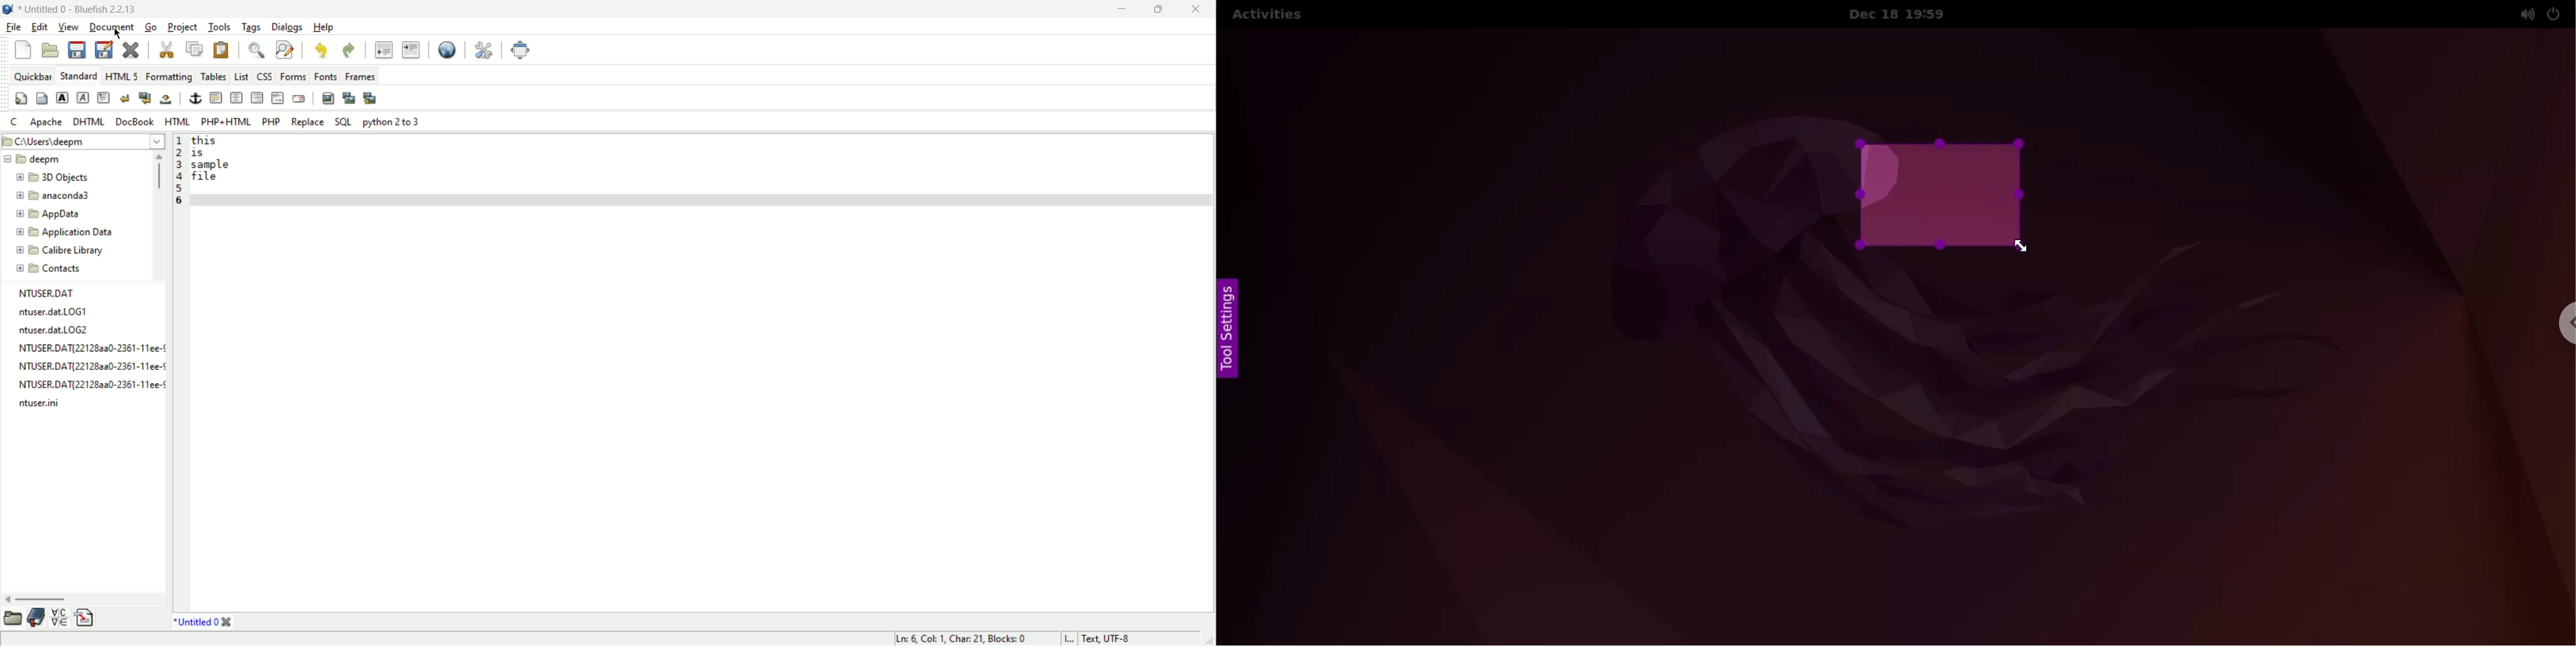 The width and height of the screenshot is (2576, 672). I want to click on multi thumbnail, so click(370, 96).